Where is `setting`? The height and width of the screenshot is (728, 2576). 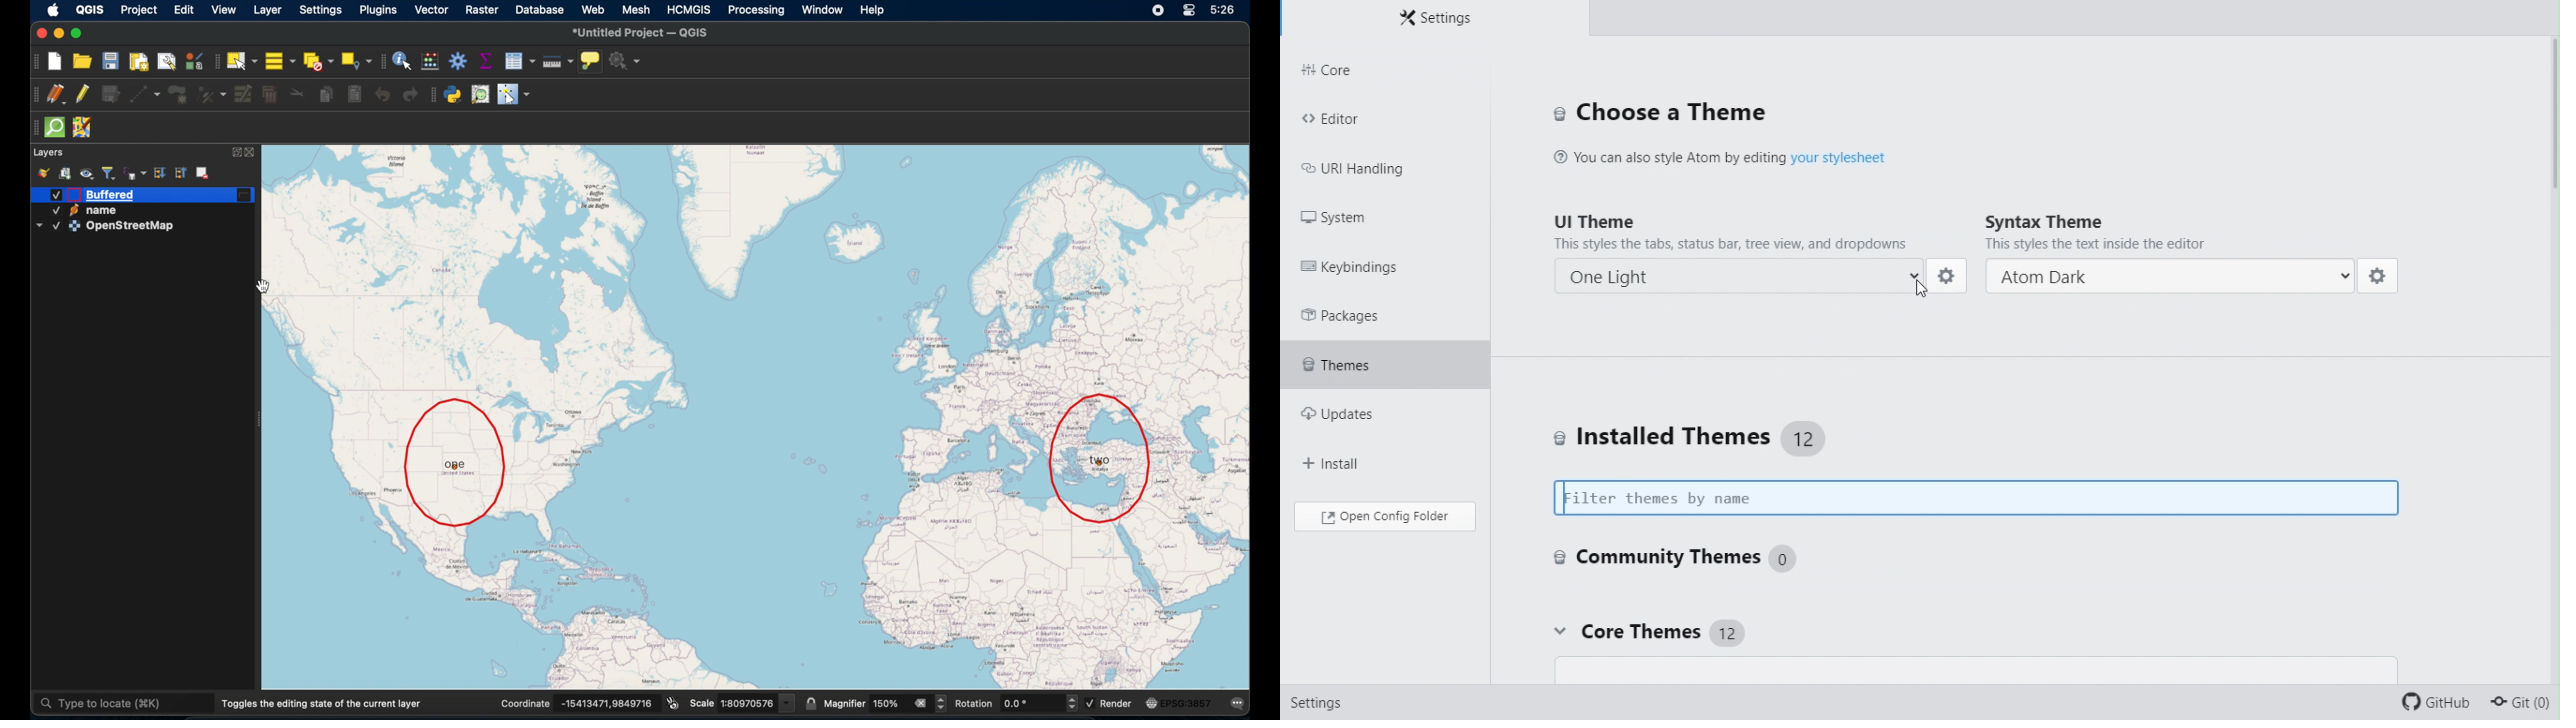
setting is located at coordinates (2378, 279).